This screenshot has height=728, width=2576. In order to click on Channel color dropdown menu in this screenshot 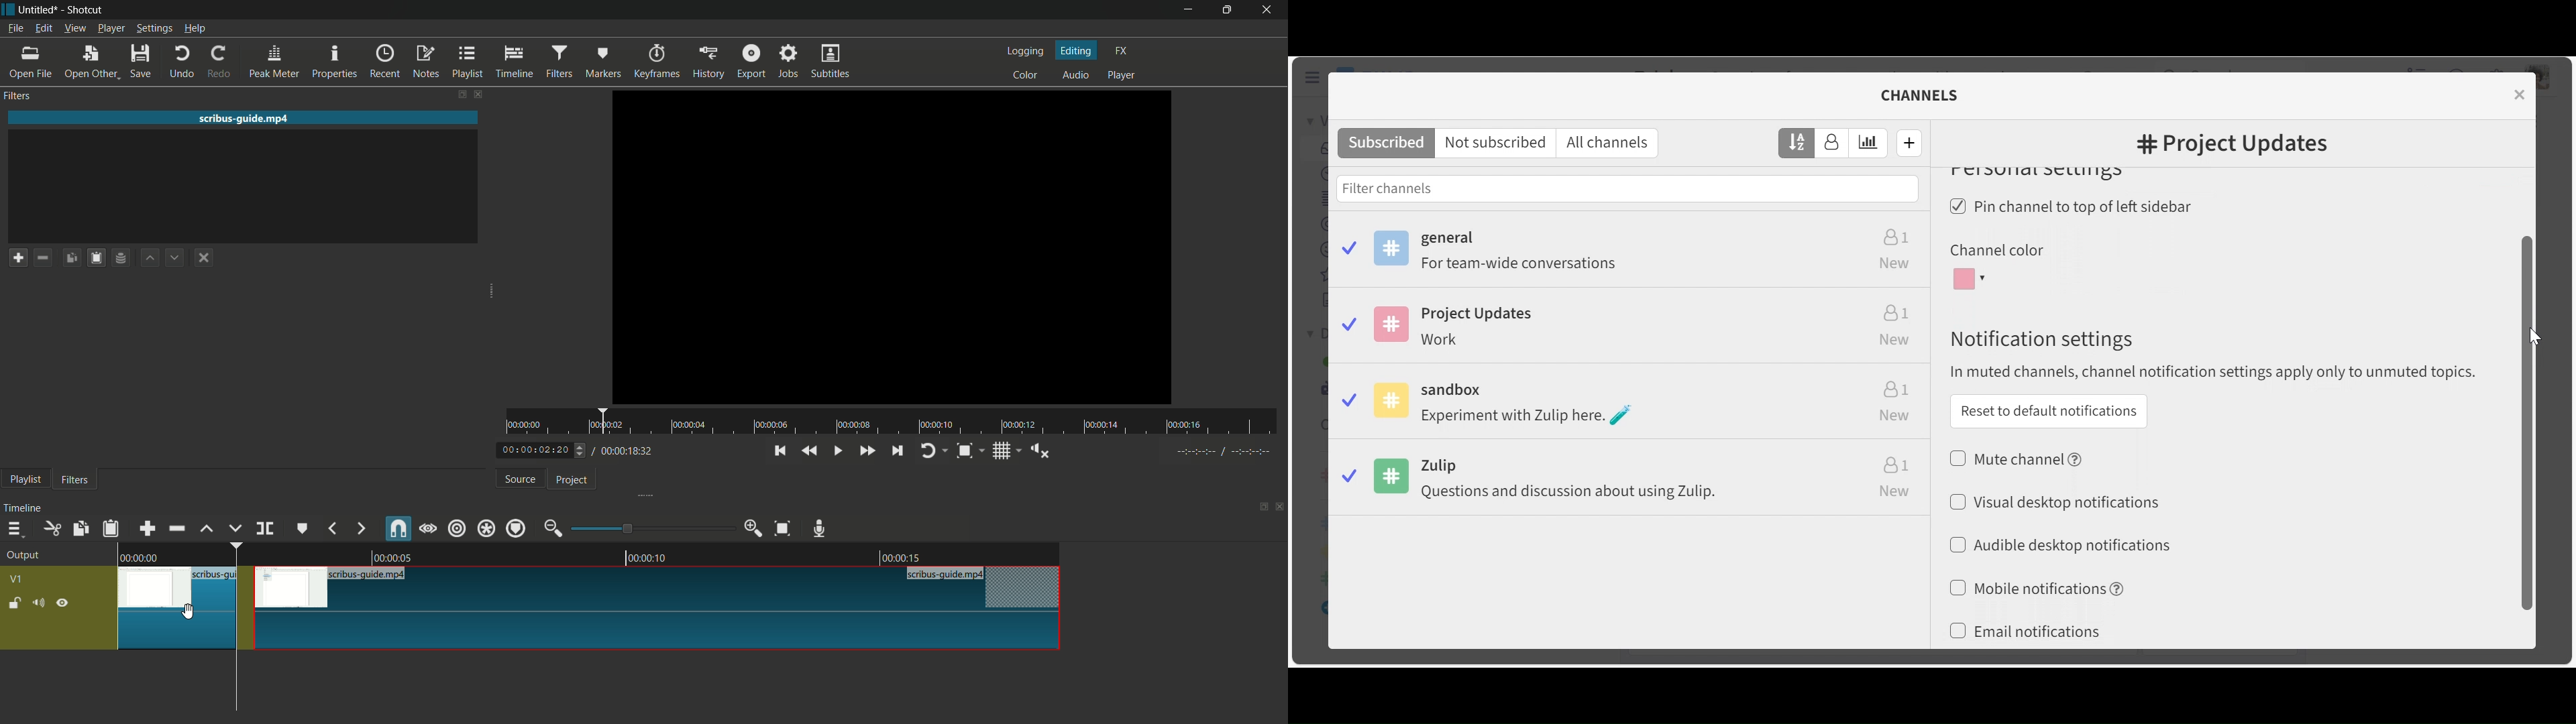, I will do `click(1972, 280)`.